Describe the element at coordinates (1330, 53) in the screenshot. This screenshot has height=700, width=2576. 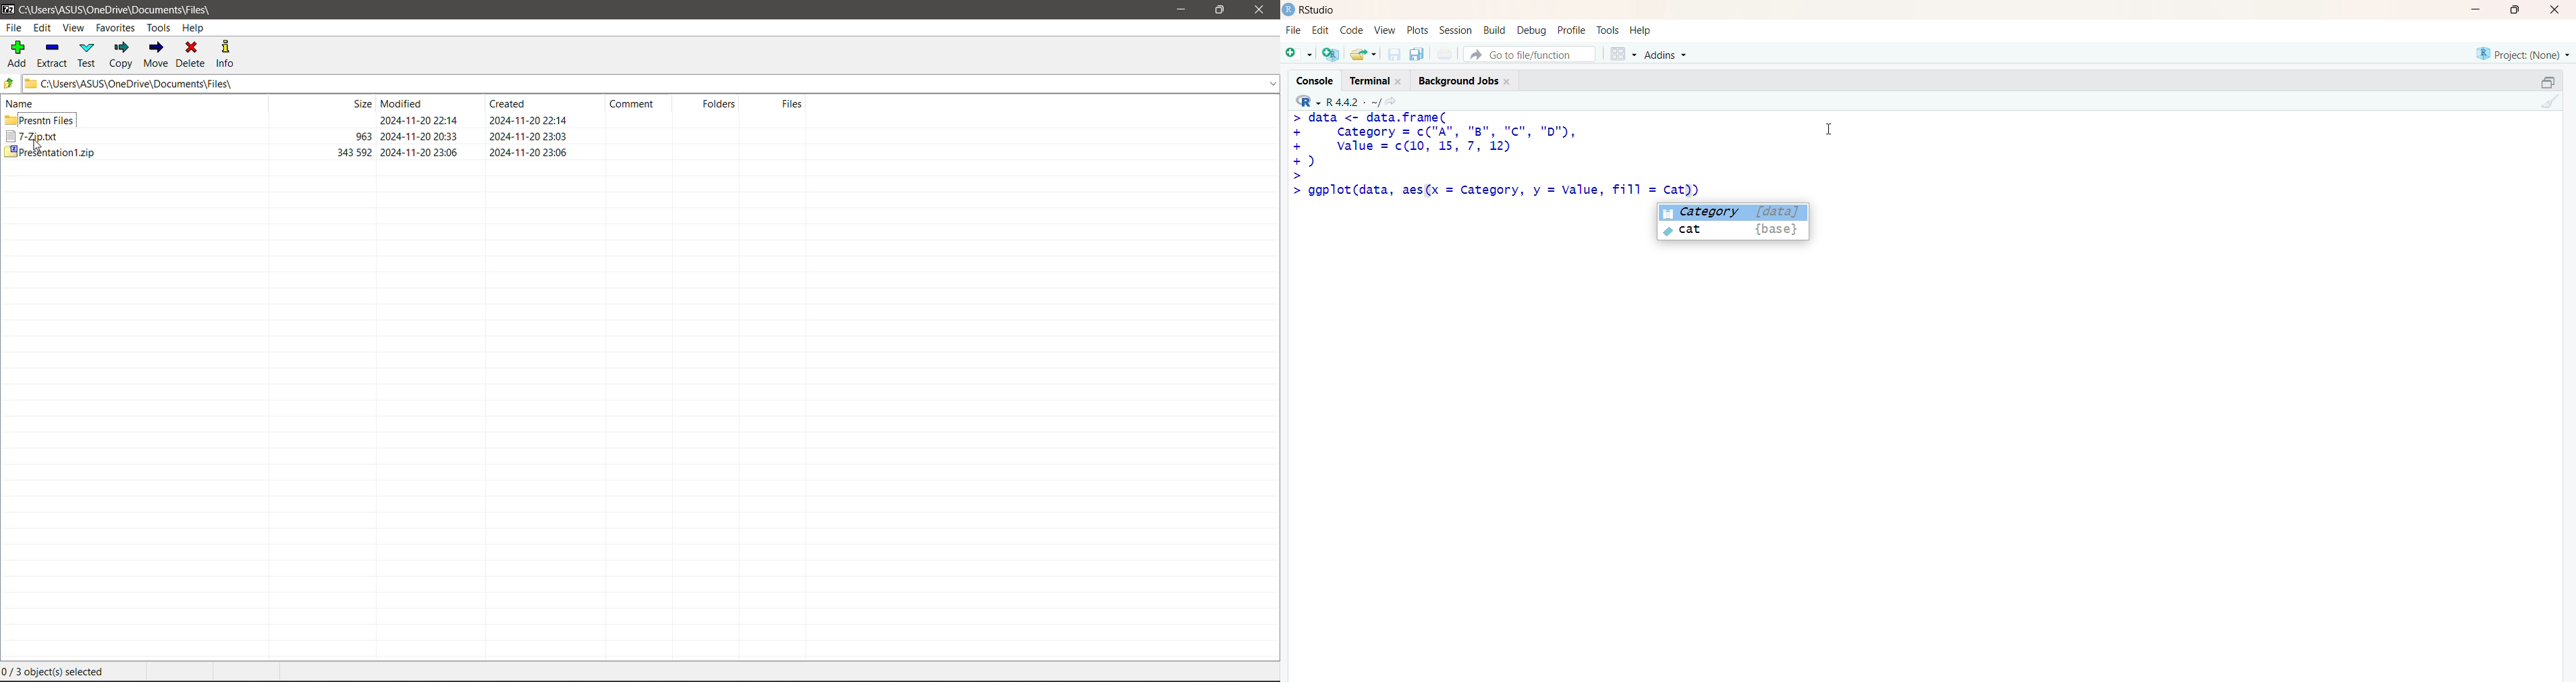
I see `create a project` at that location.